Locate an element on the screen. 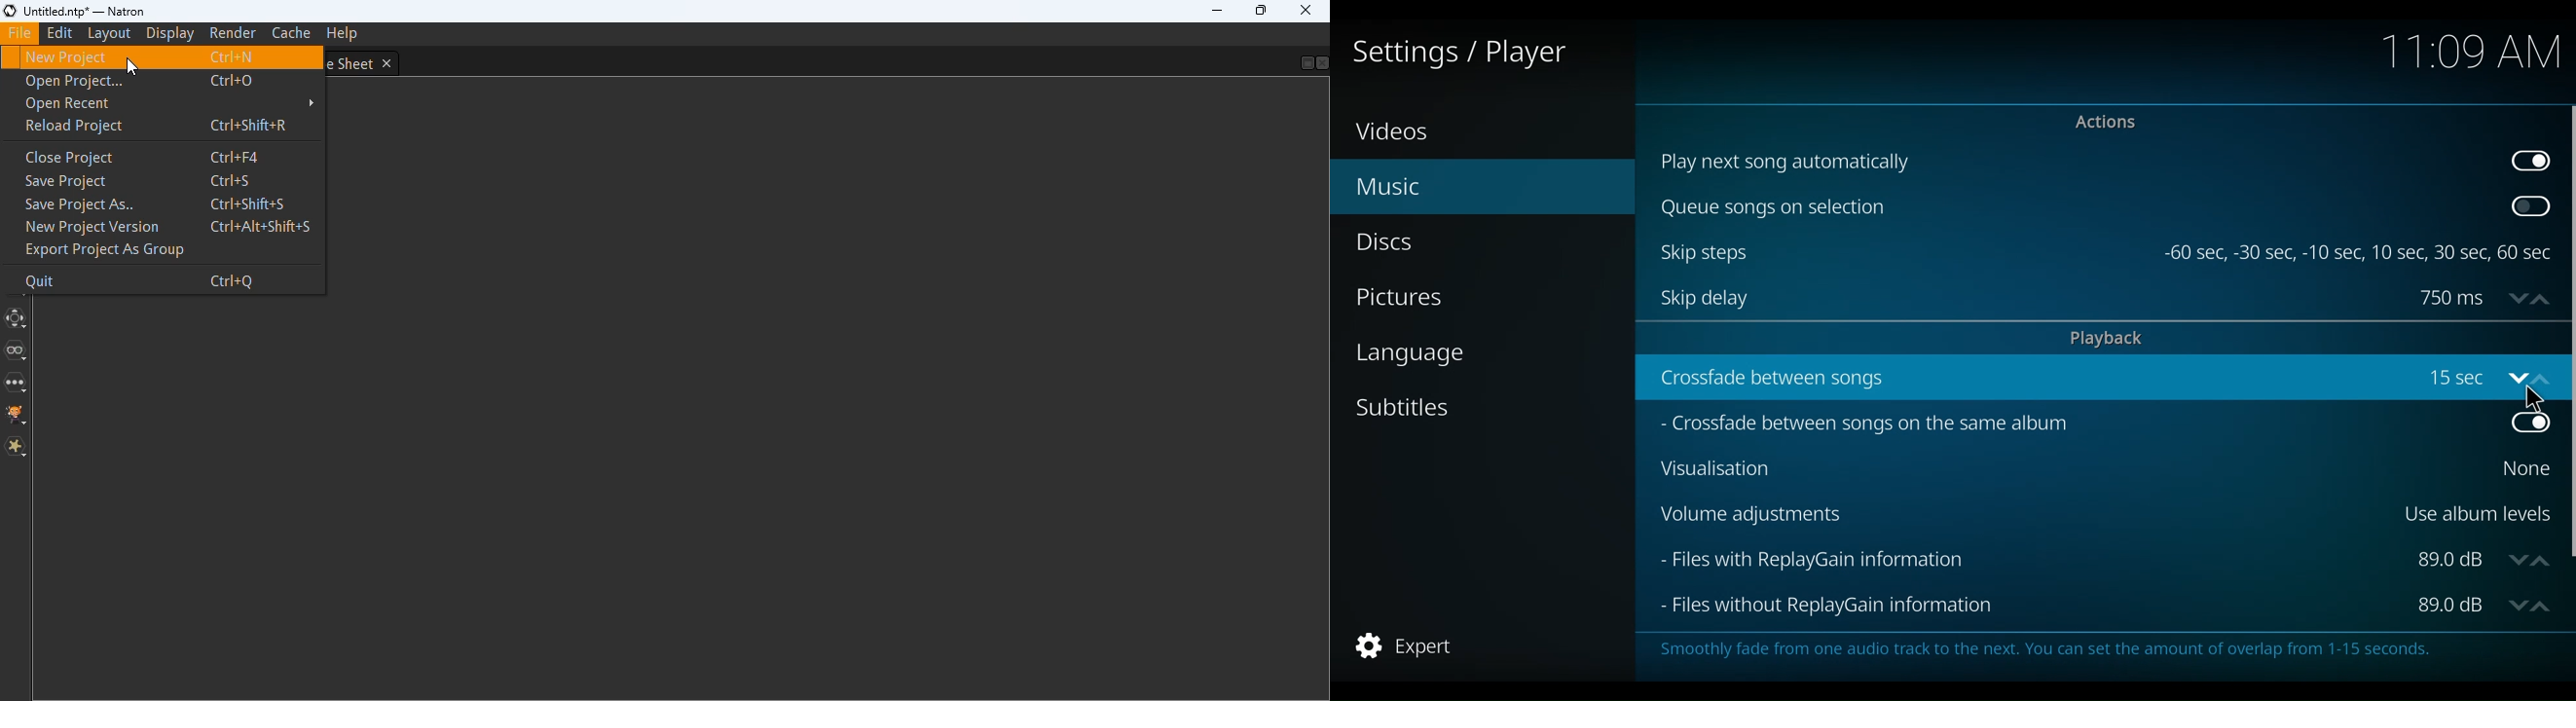 This screenshot has width=2576, height=728. up is located at coordinates (2544, 604).